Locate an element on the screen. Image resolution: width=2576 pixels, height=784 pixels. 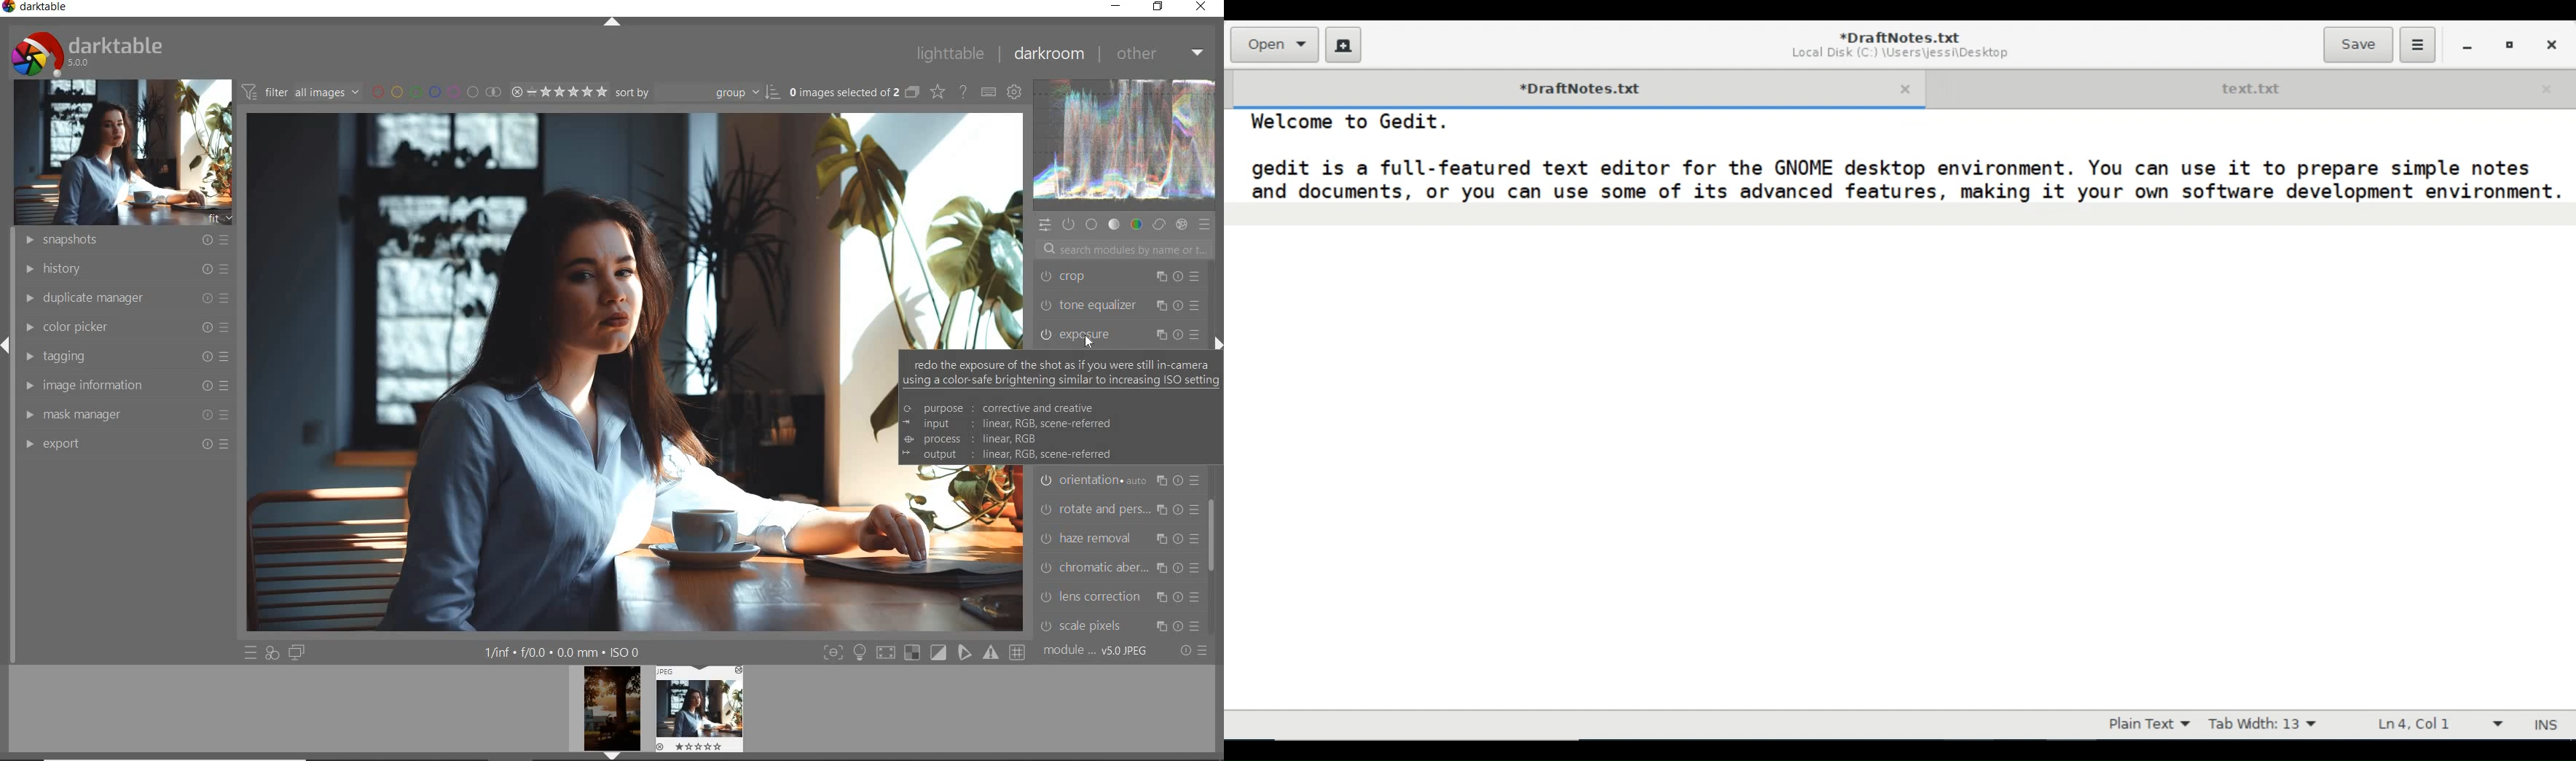
SCROLLBAR is located at coordinates (1214, 533).